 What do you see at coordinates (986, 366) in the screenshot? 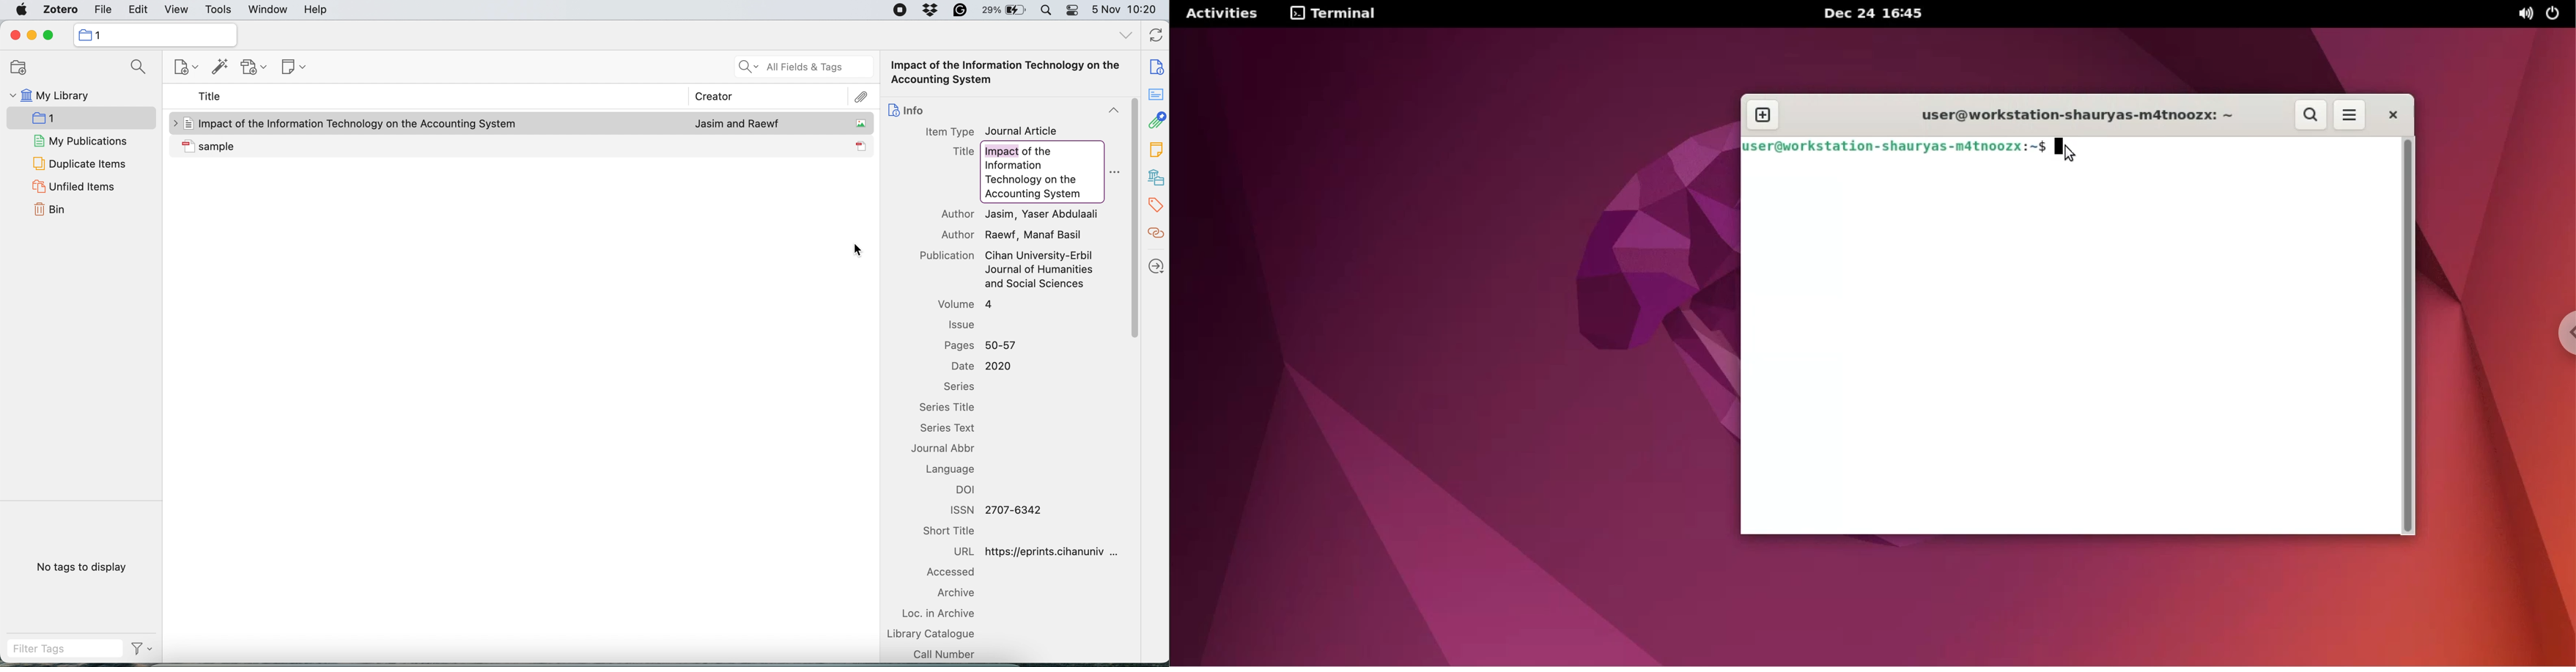
I see `Date 2020` at bounding box center [986, 366].